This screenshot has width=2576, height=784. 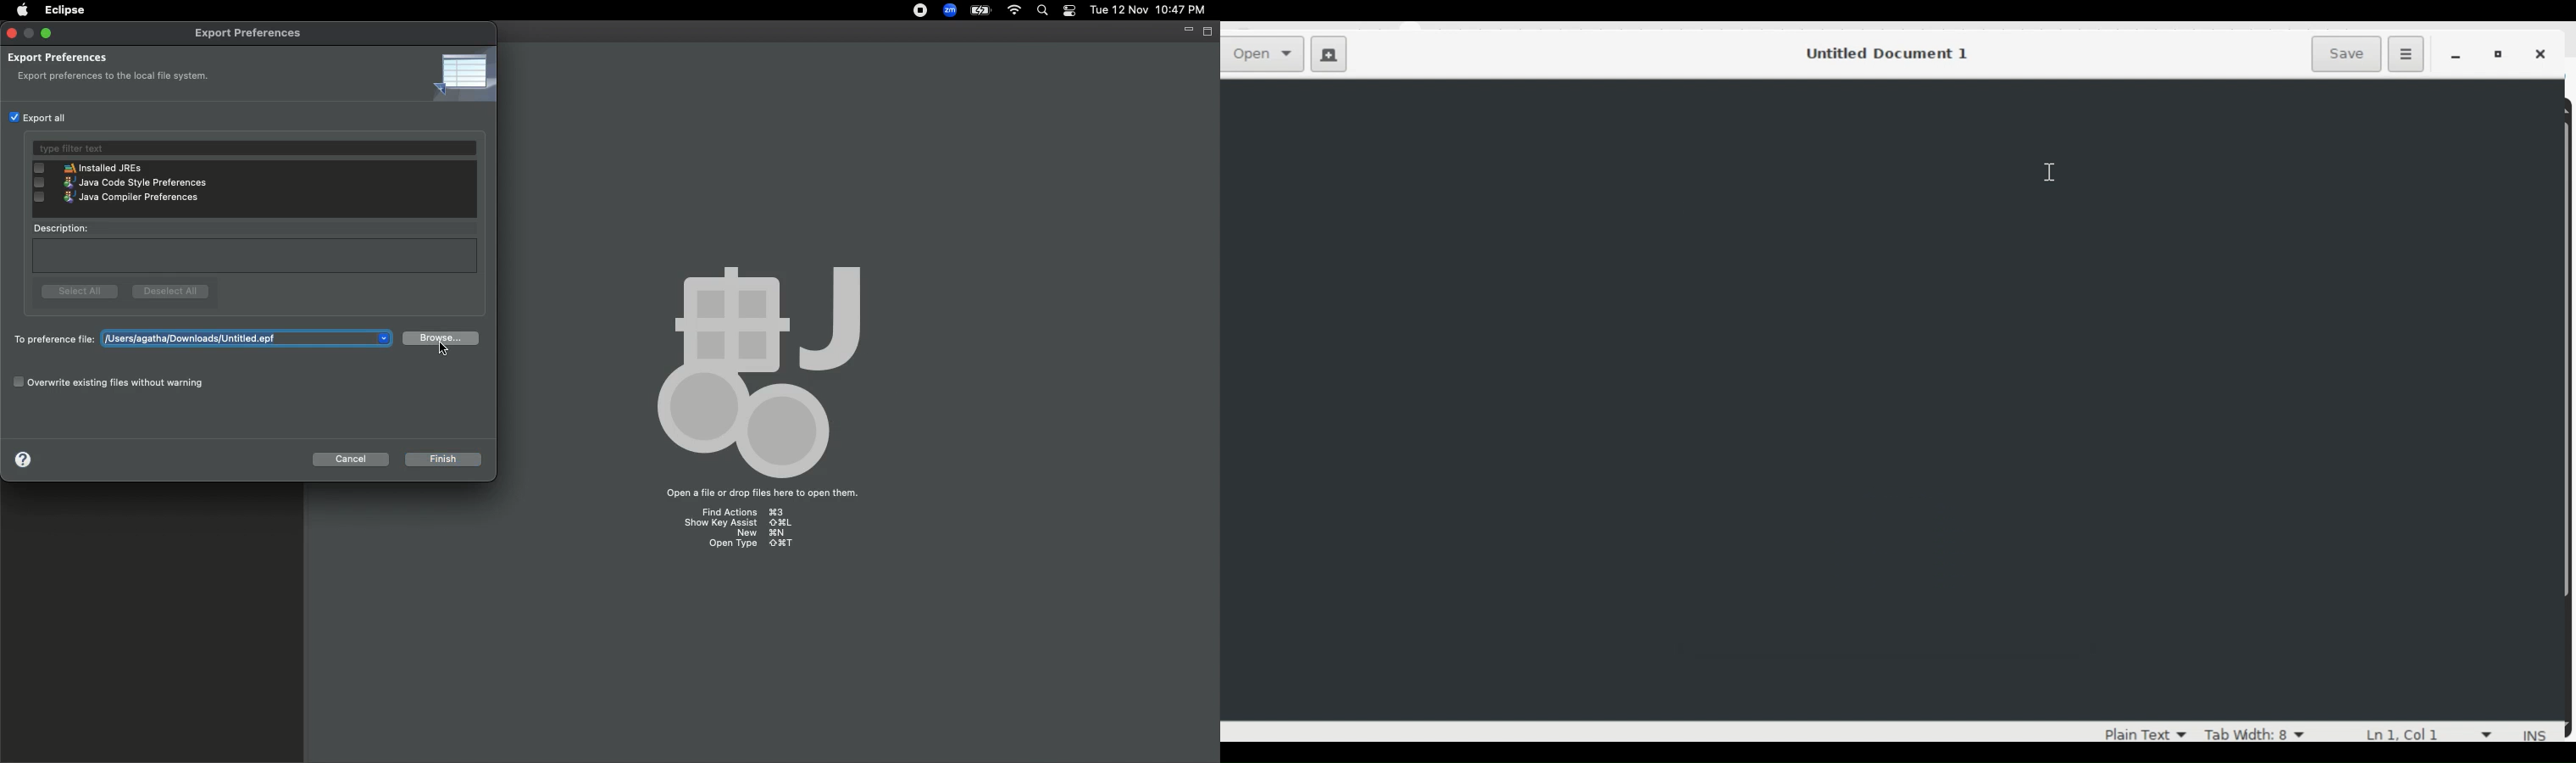 What do you see at coordinates (2433, 732) in the screenshot?
I see `line and column numbers` at bounding box center [2433, 732].